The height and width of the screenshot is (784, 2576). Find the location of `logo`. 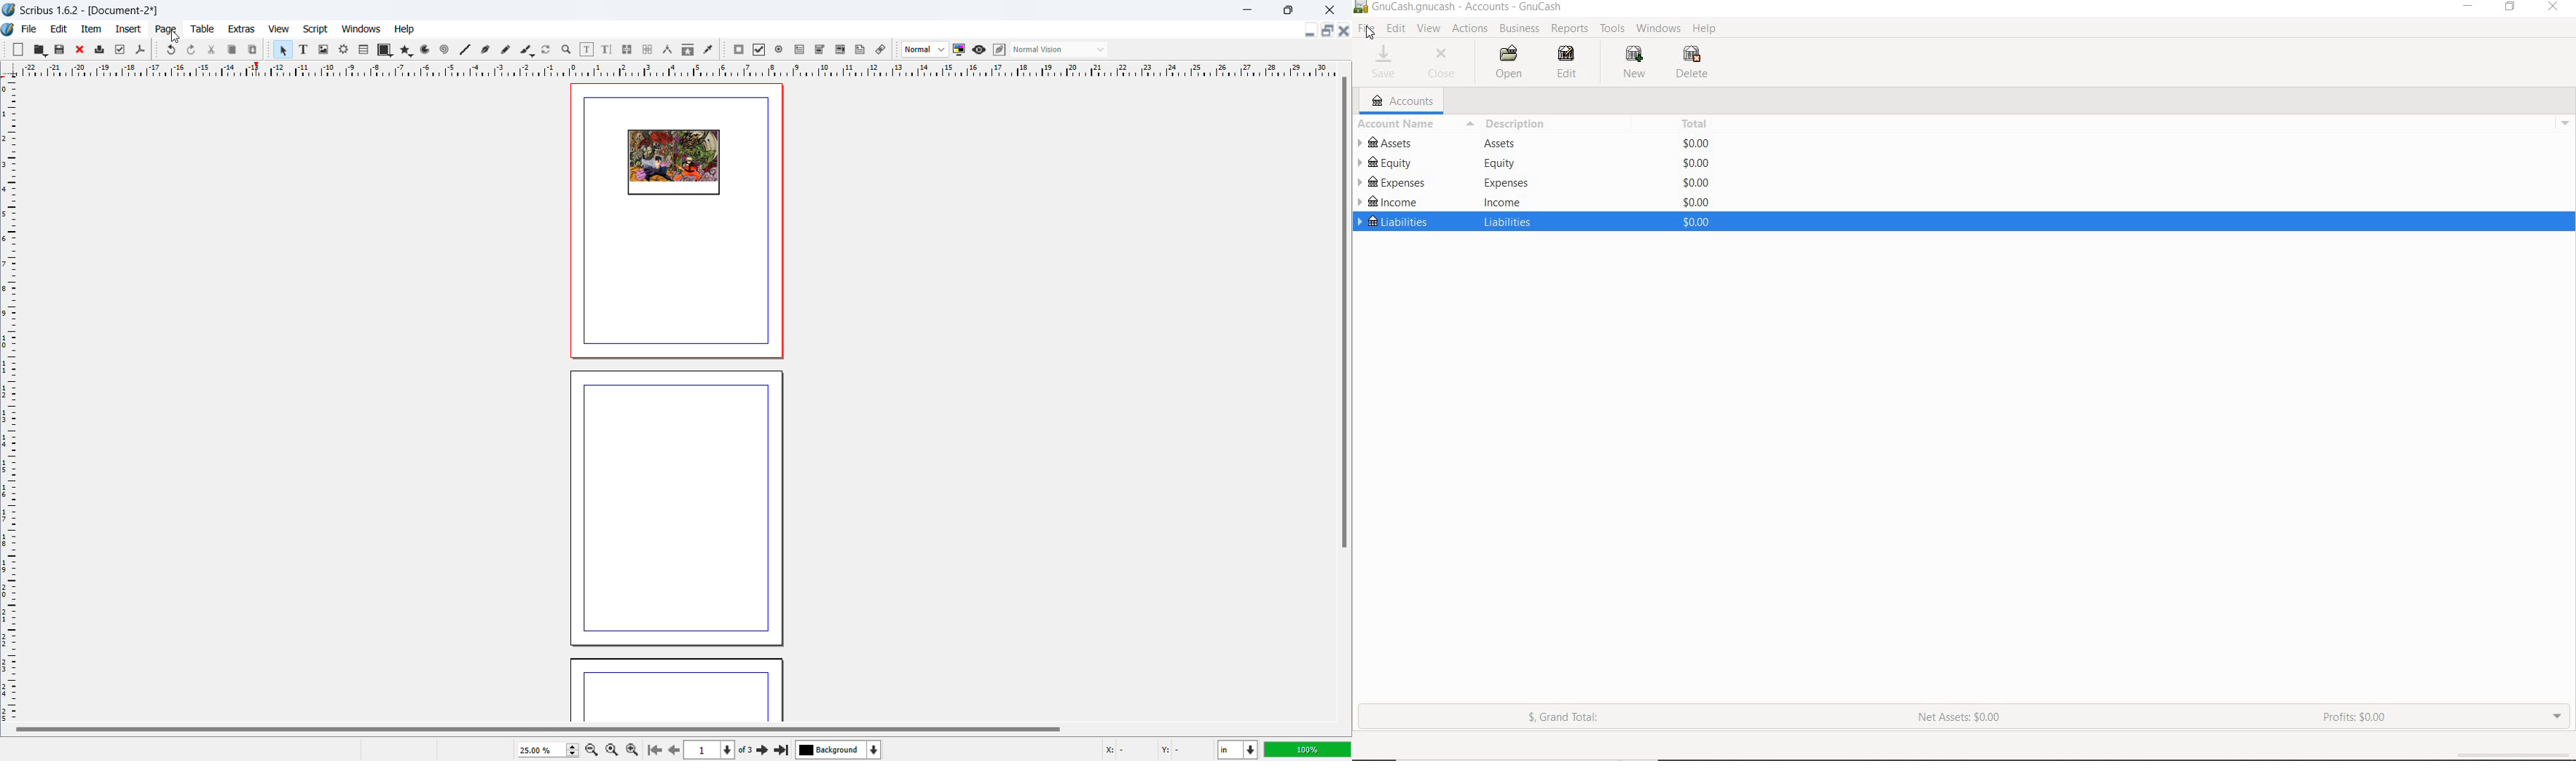

logo is located at coordinates (8, 30).